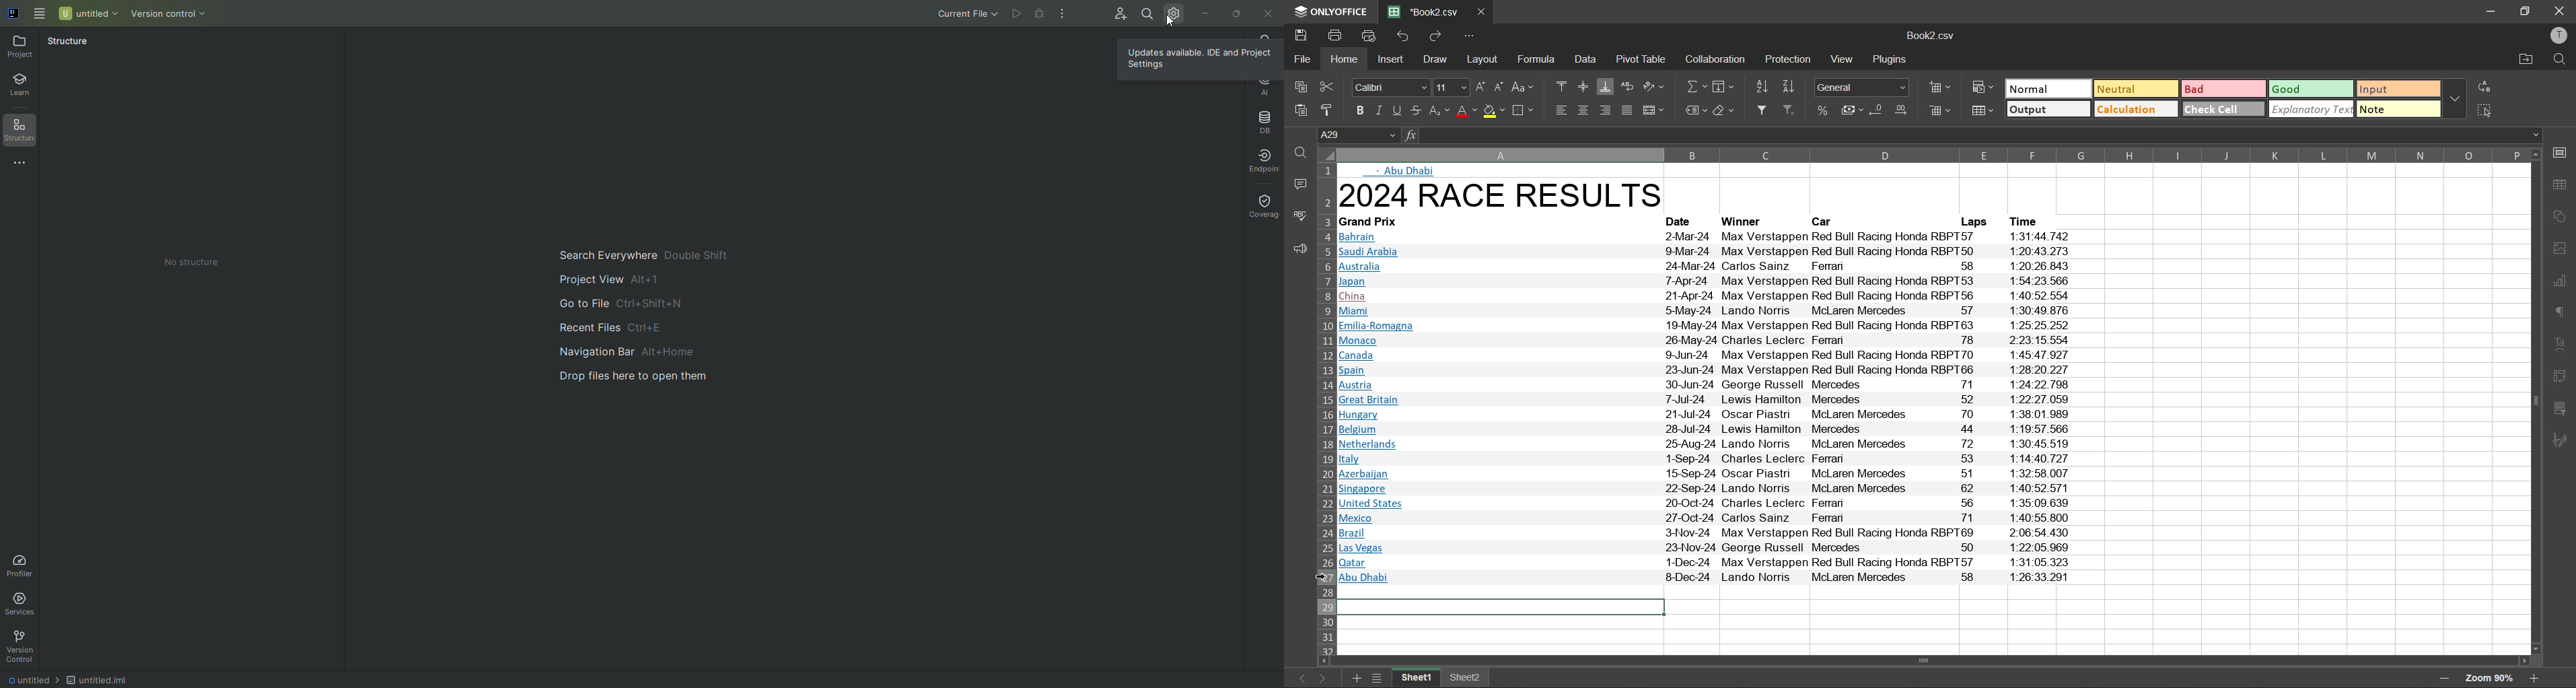  I want to click on clear, so click(1725, 110).